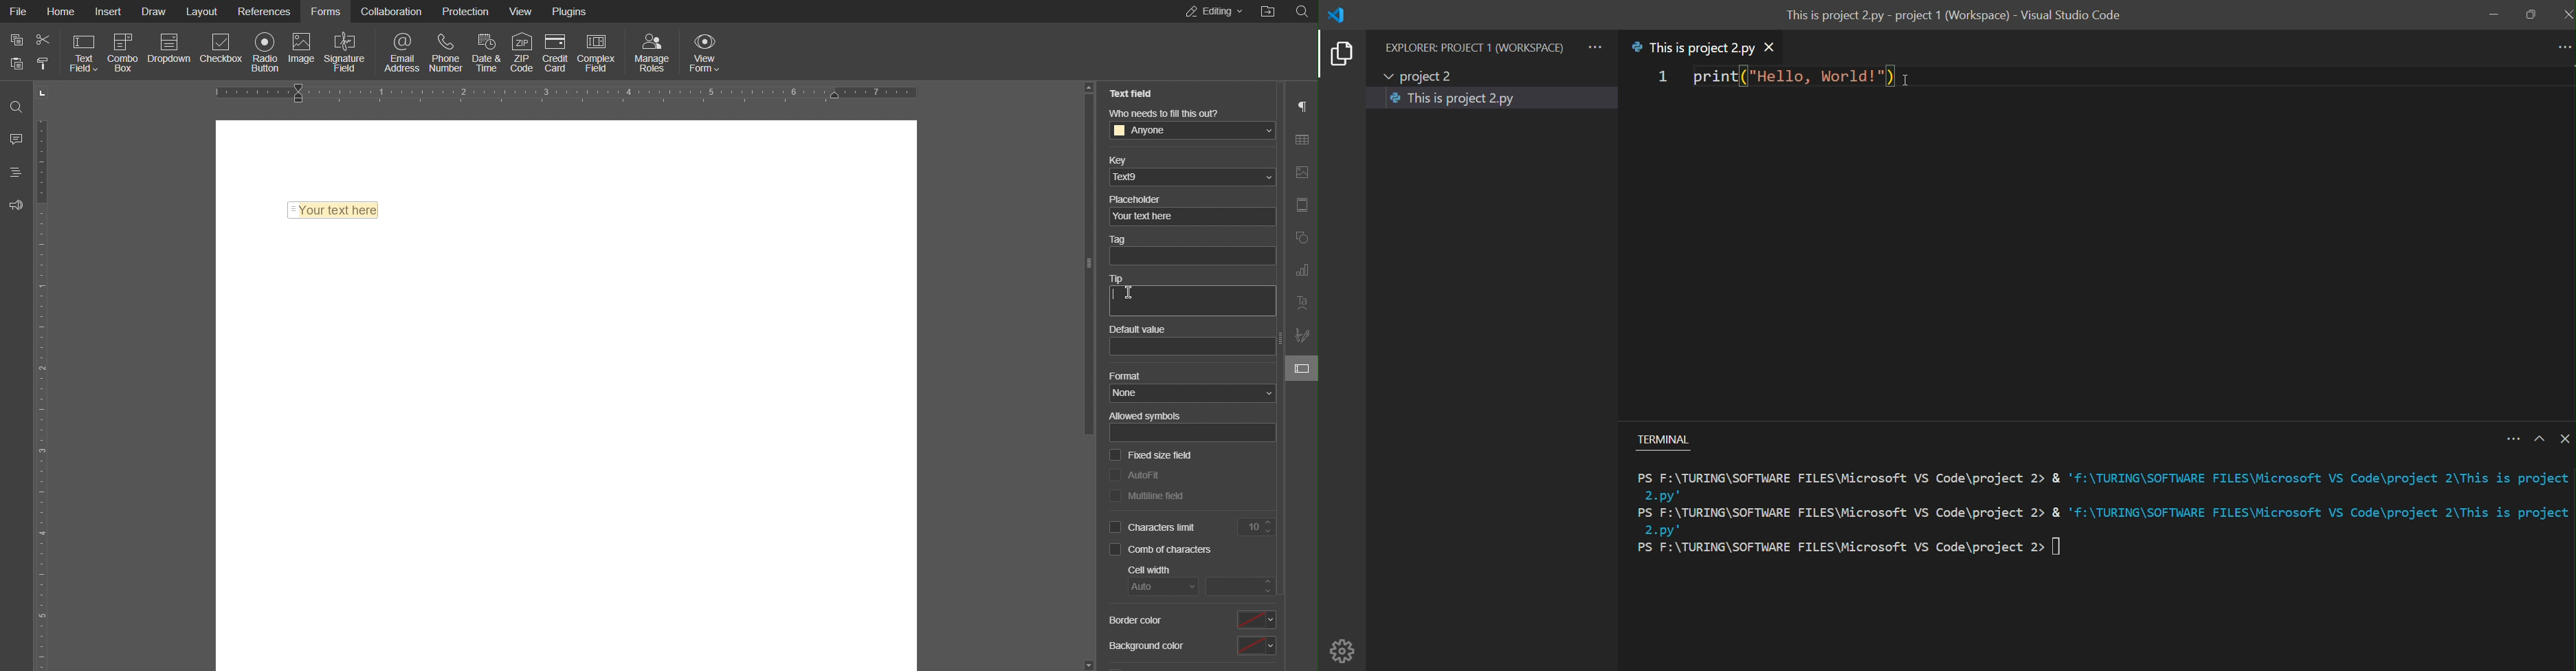  Describe the element at coordinates (1193, 179) in the screenshot. I see `ted9` at that location.